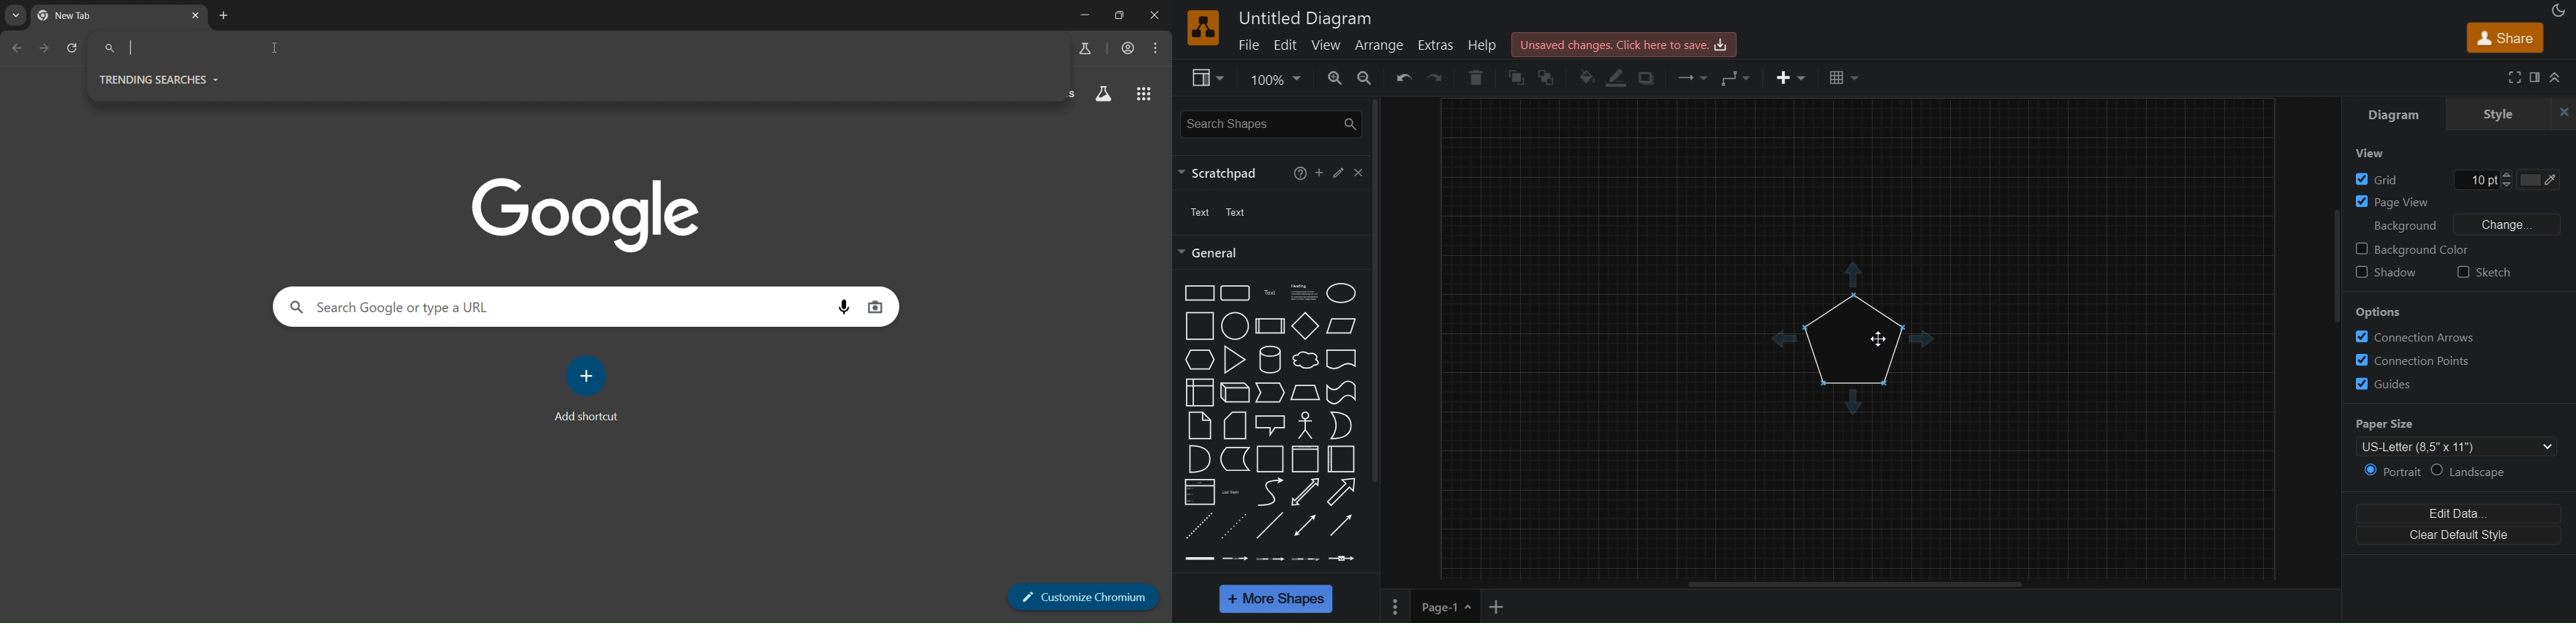 Image resolution: width=2576 pixels, height=644 pixels. Describe the element at coordinates (2535, 77) in the screenshot. I see `format` at that location.